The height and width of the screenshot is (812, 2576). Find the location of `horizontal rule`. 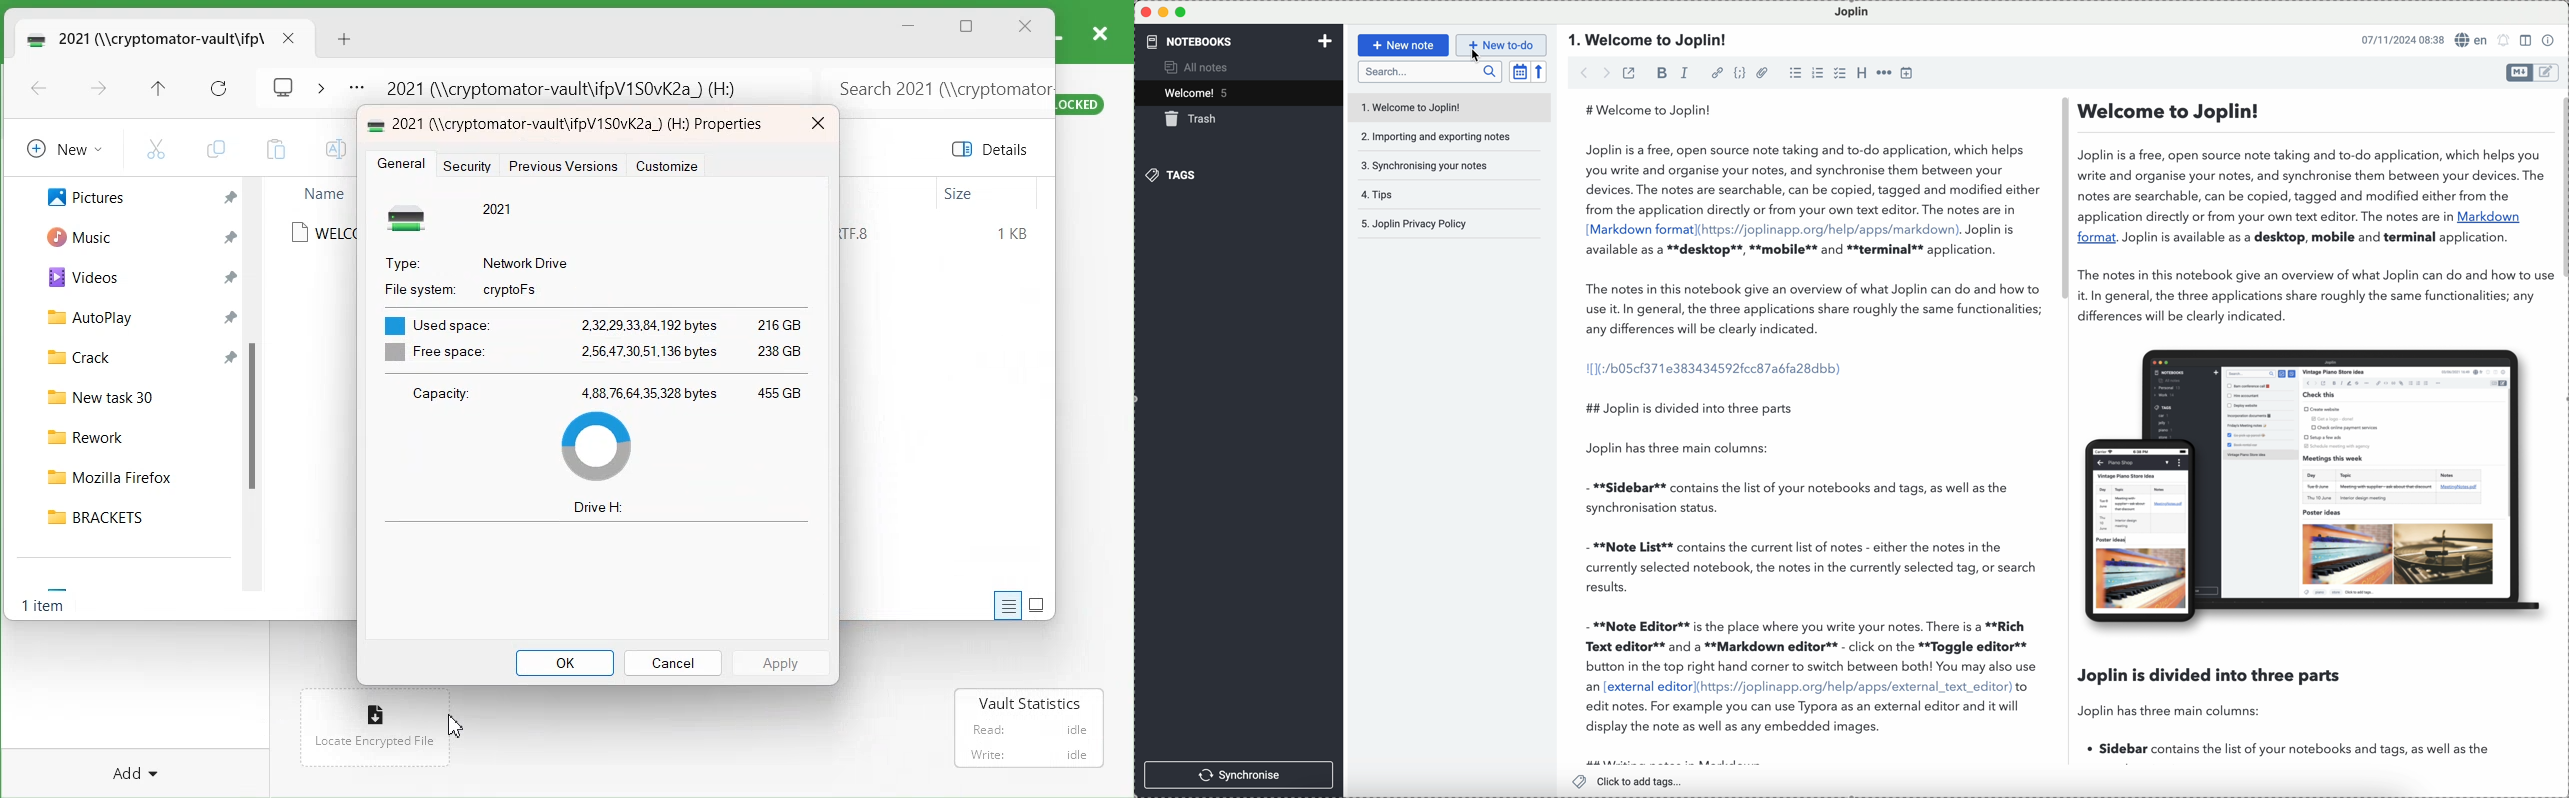

horizontal rule is located at coordinates (1883, 73).